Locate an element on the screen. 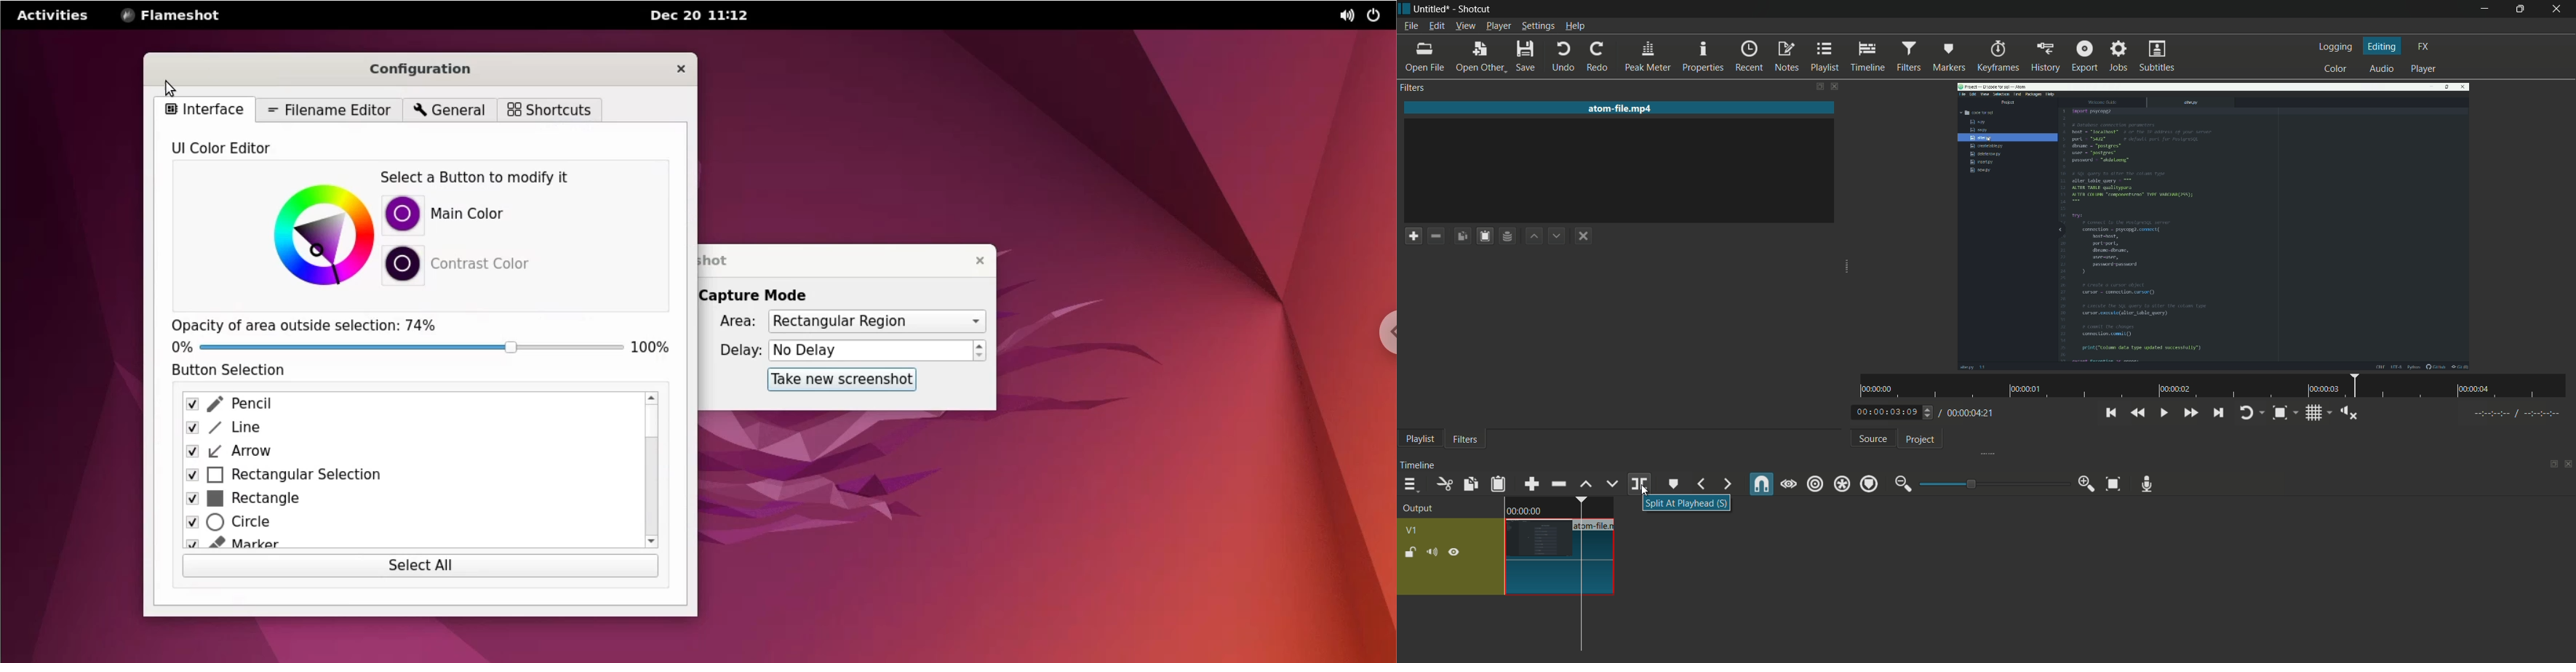 The image size is (2576, 672). total time is located at coordinates (1972, 413).